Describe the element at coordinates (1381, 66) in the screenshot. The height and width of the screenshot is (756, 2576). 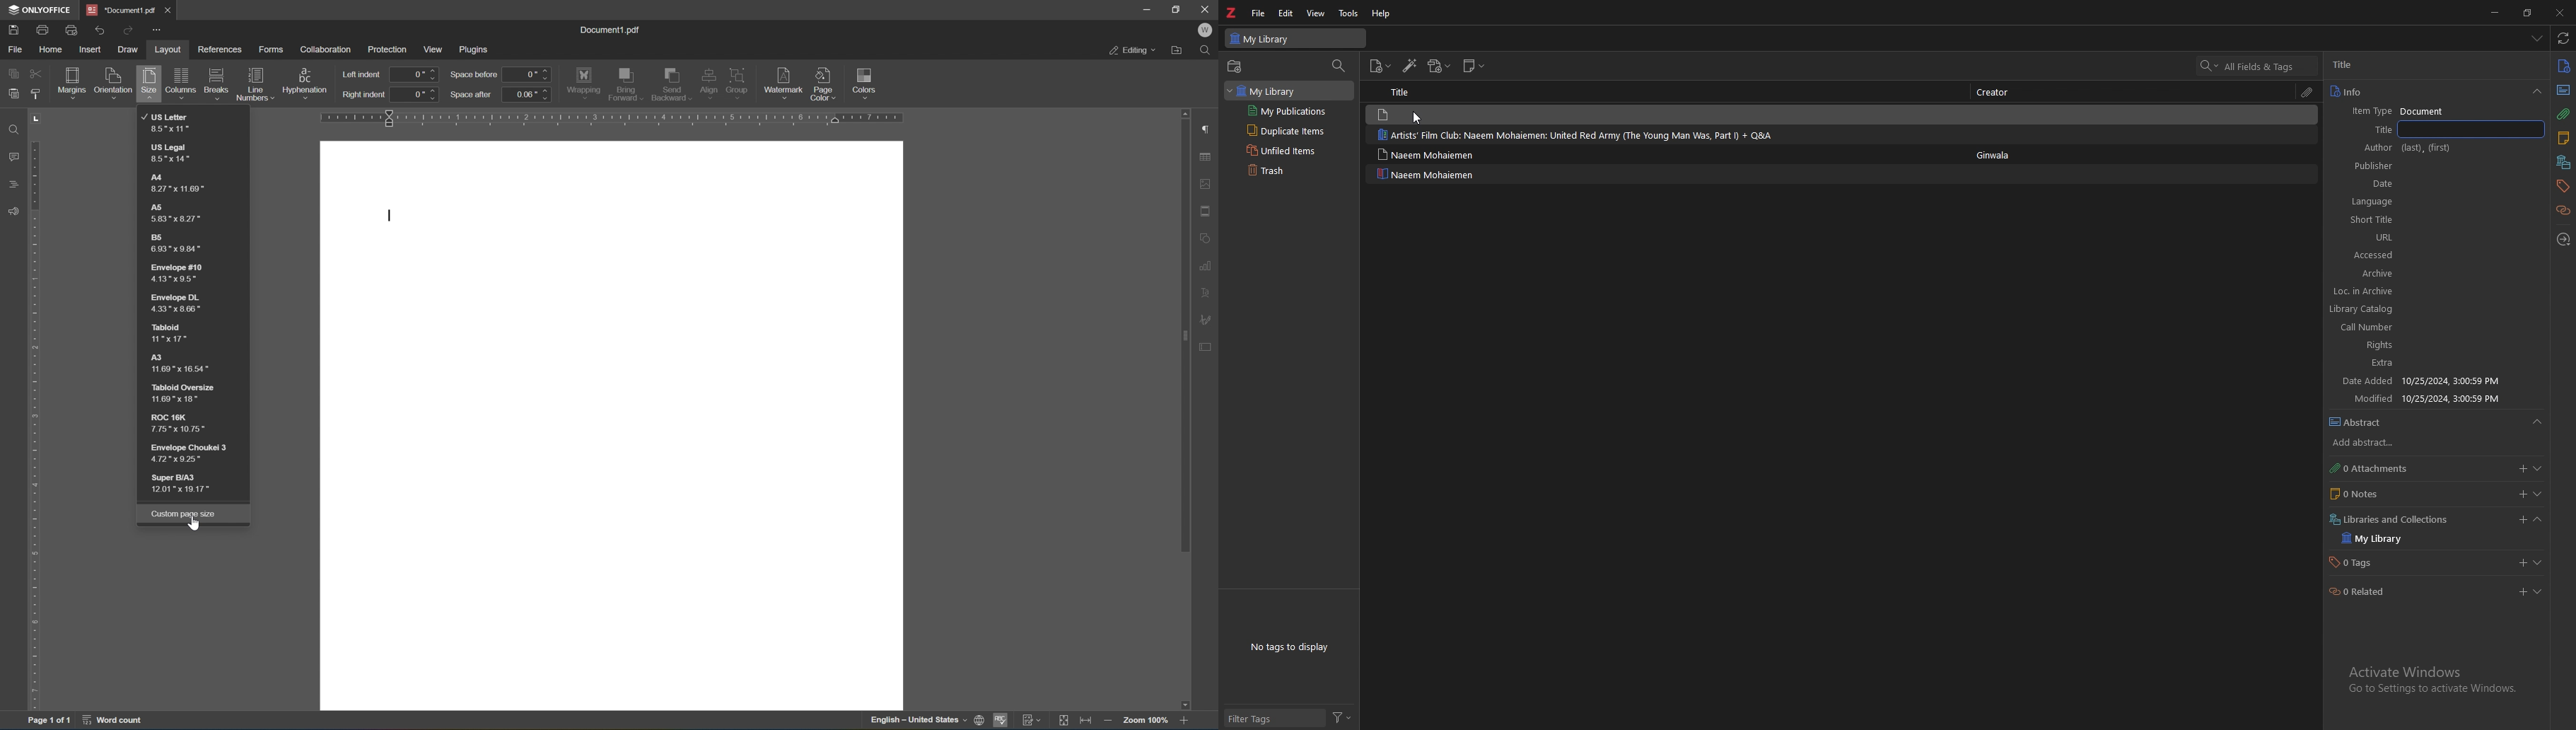
I see `new item` at that location.